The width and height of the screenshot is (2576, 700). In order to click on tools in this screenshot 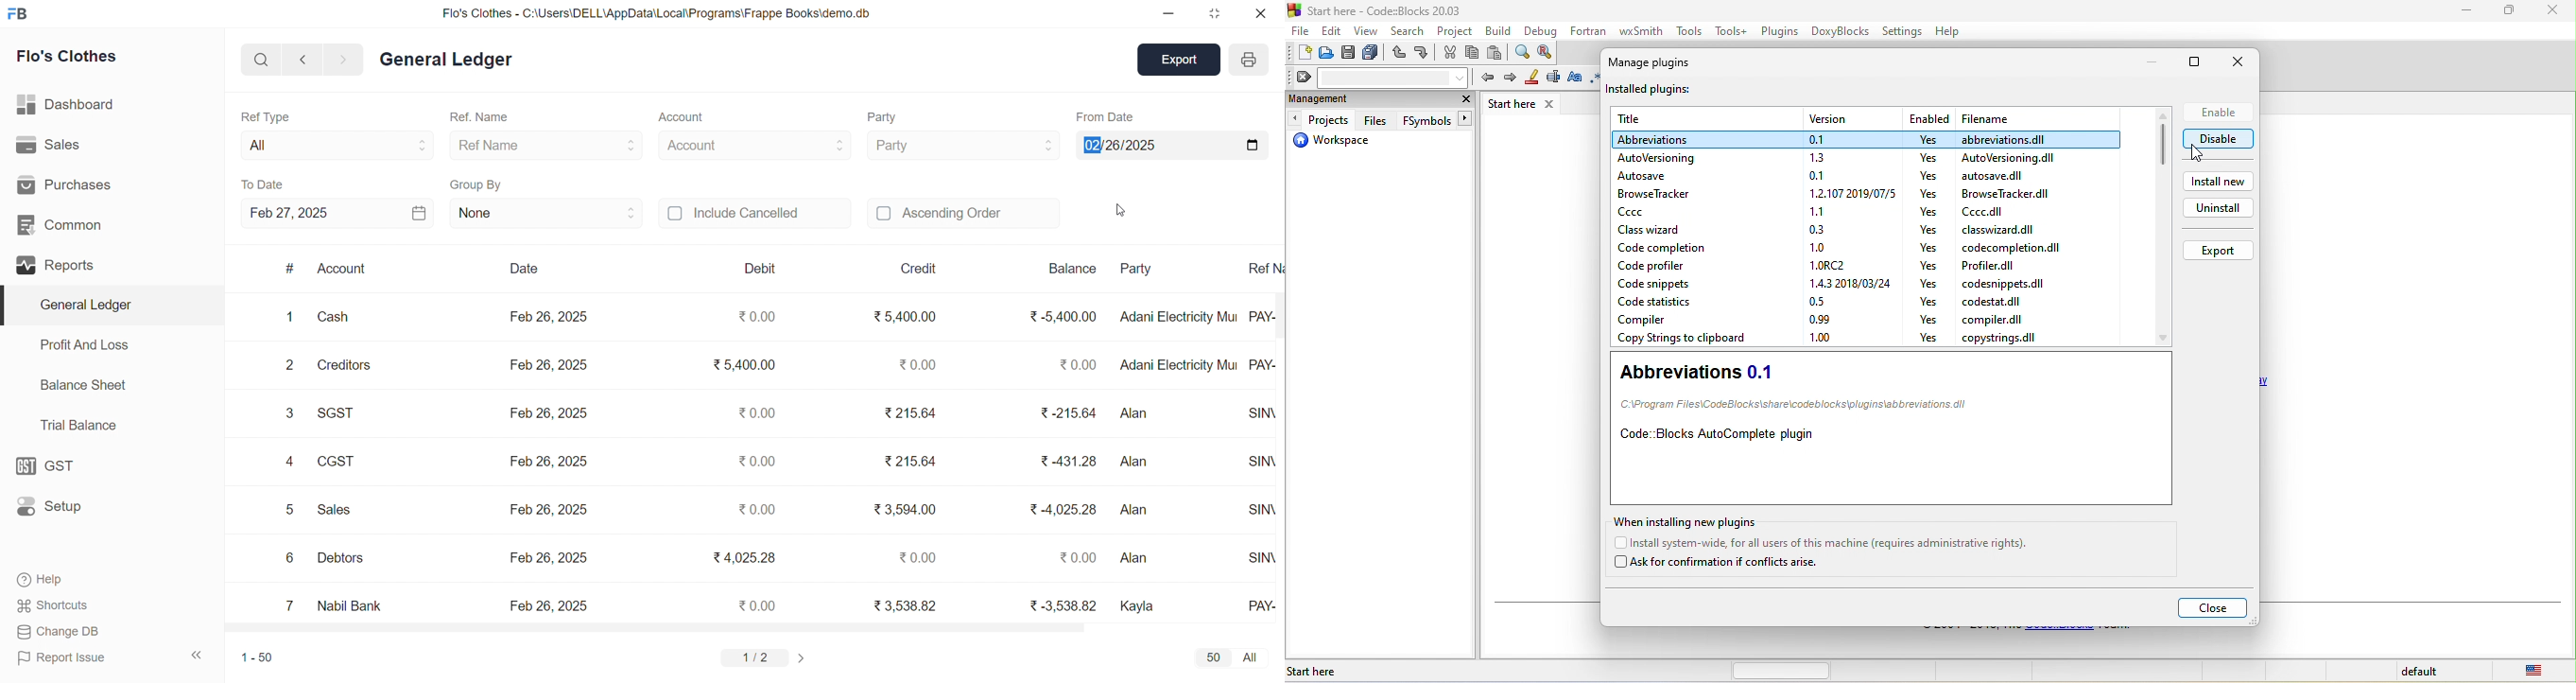, I will do `click(1689, 32)`.